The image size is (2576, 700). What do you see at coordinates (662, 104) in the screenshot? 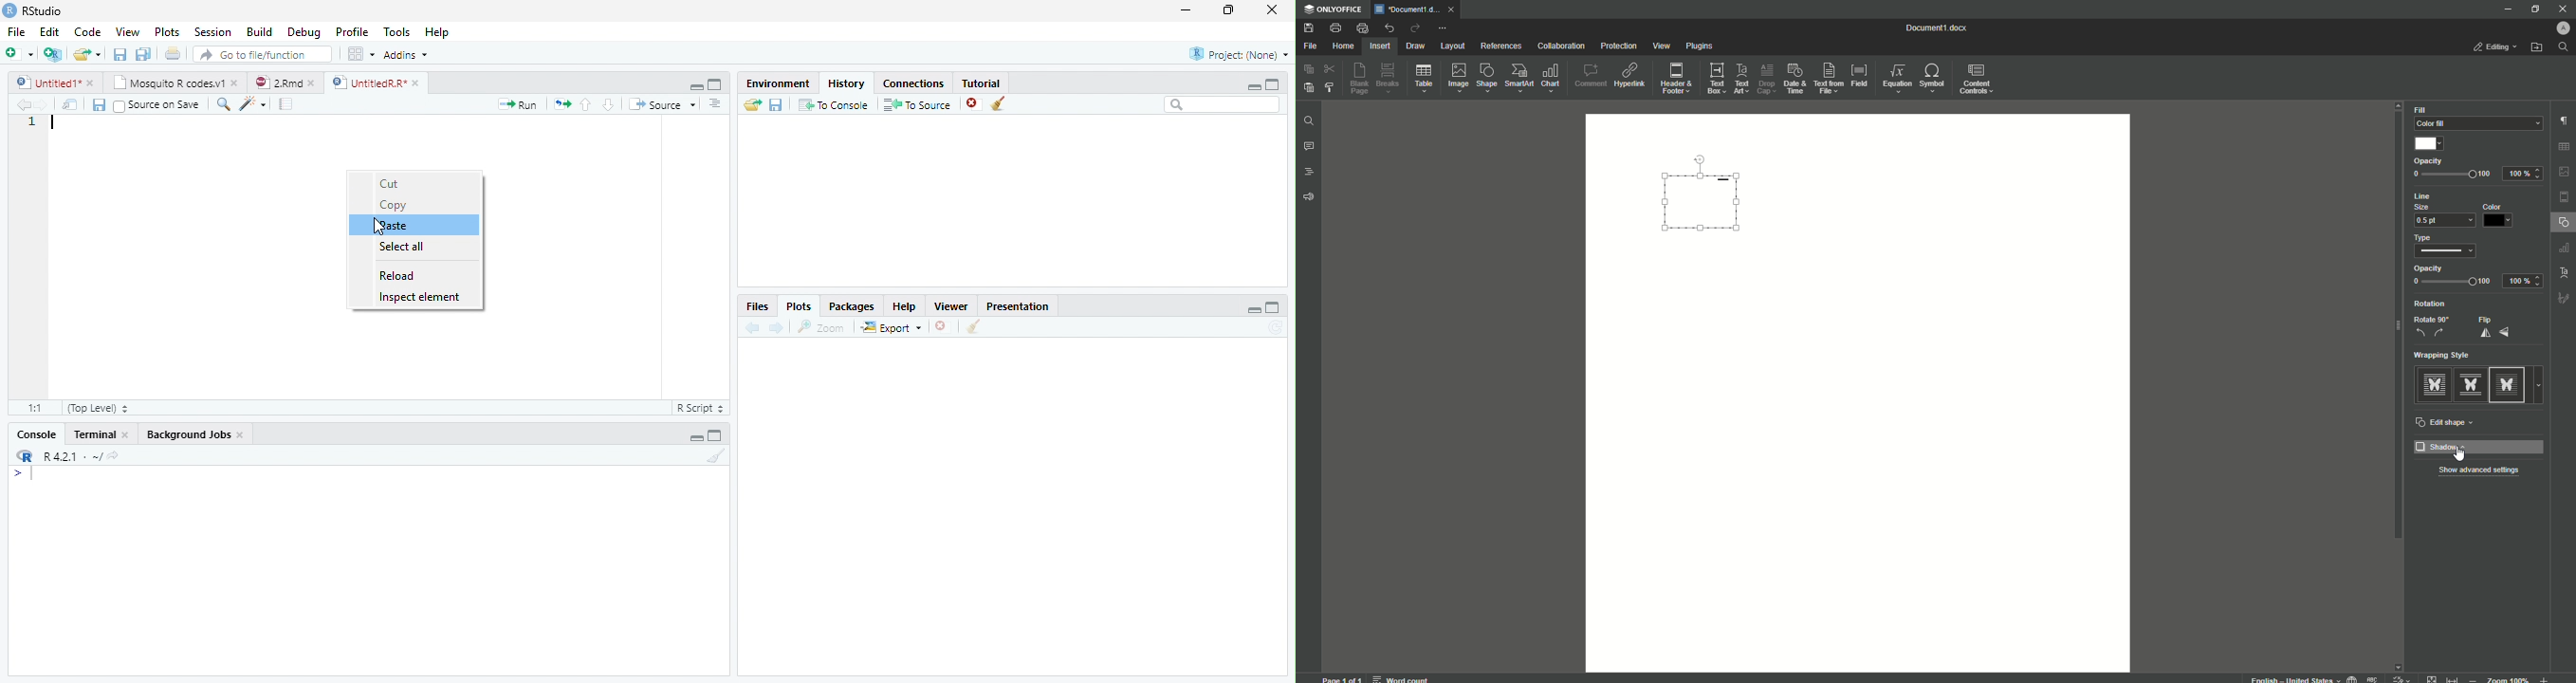
I see `Source` at bounding box center [662, 104].